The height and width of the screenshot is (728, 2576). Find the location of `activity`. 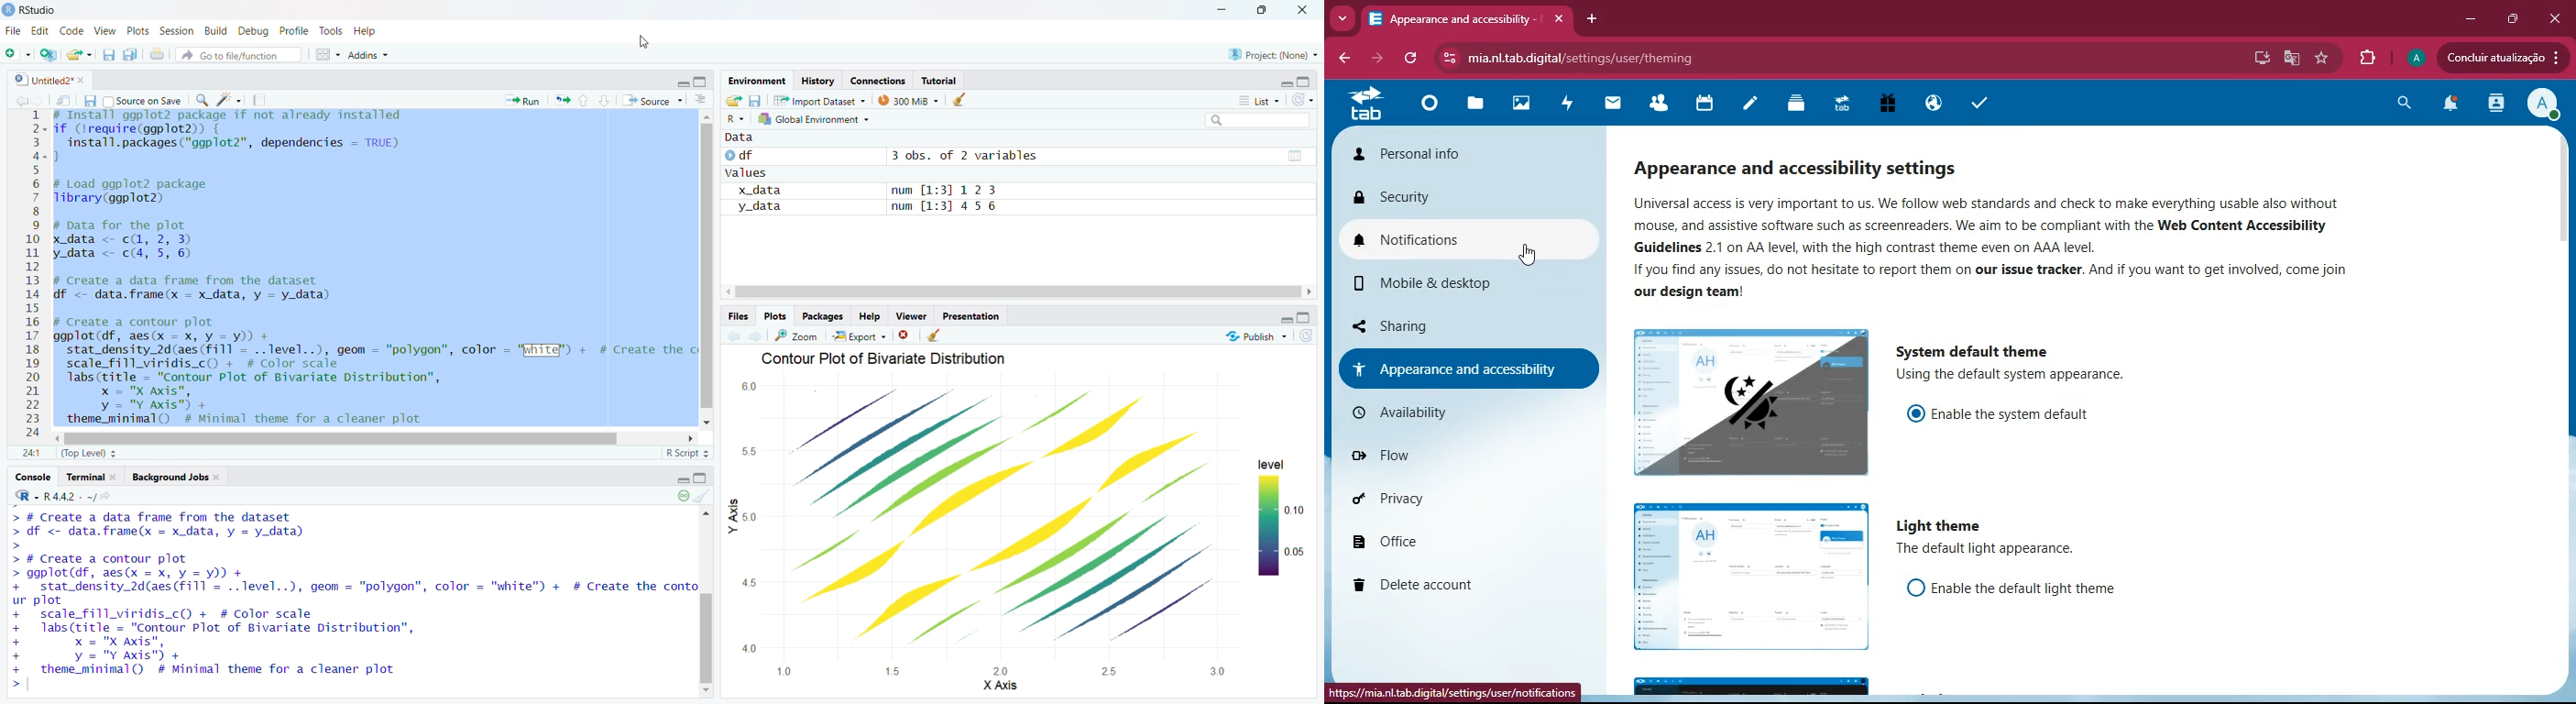

activity is located at coordinates (1568, 108).